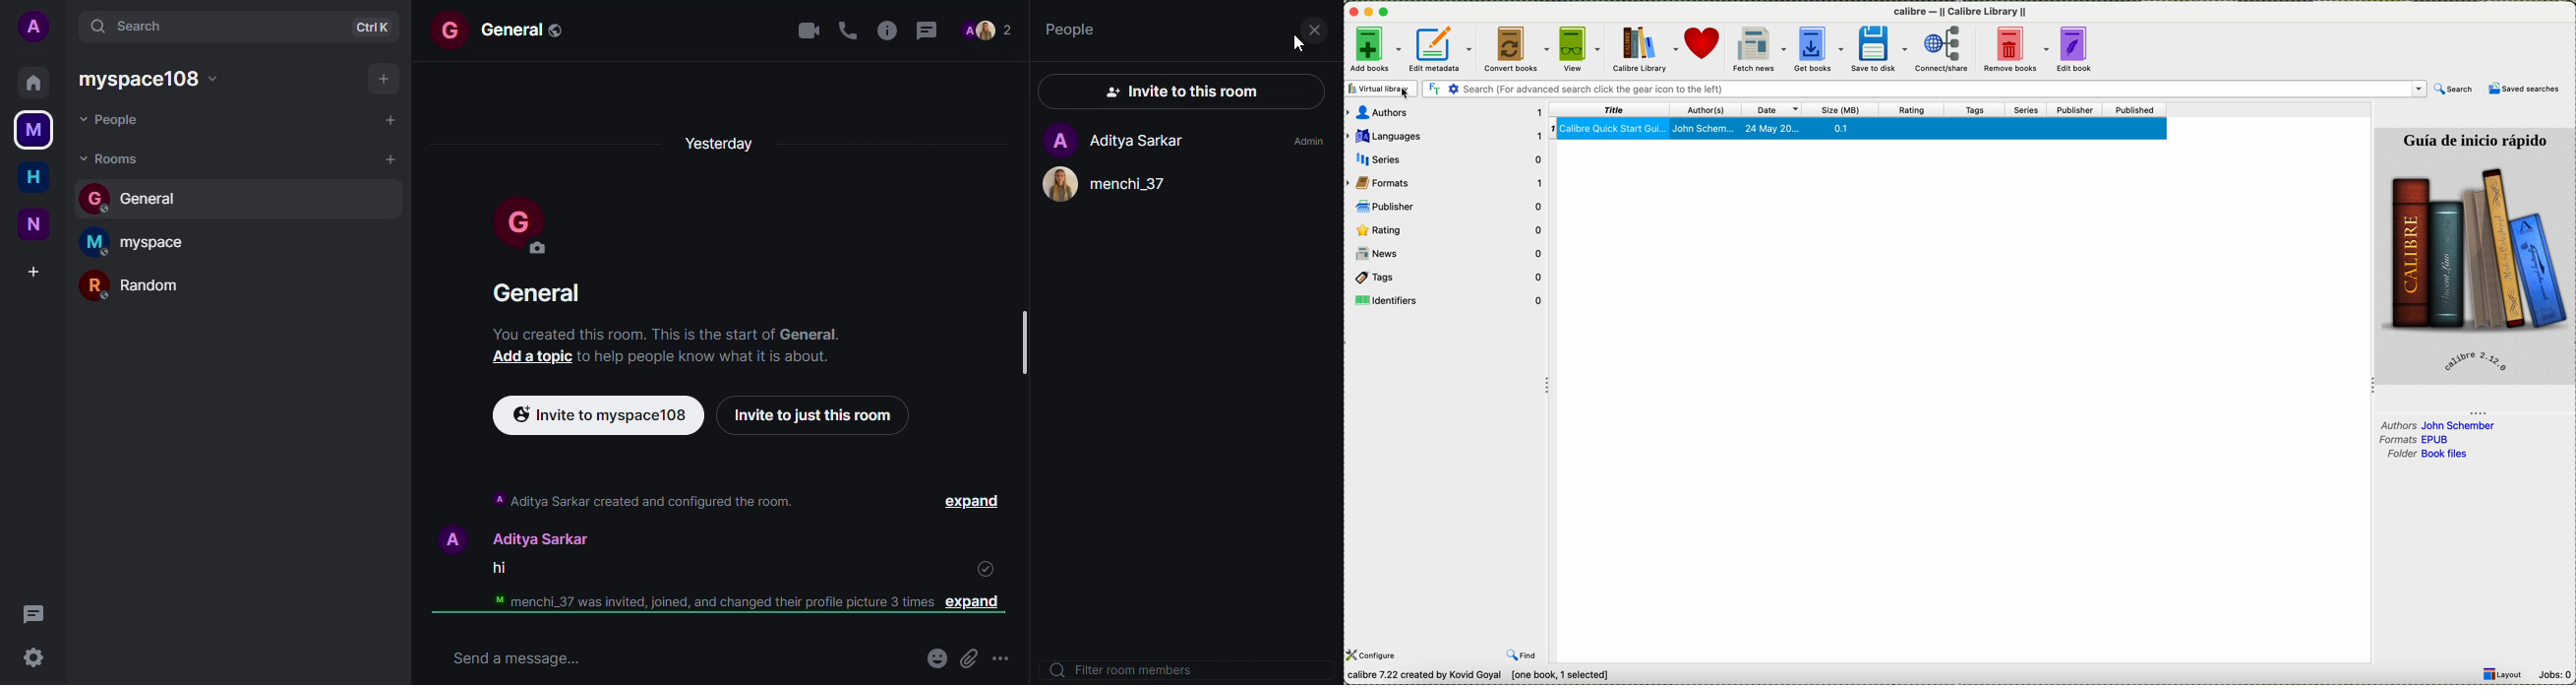  I want to click on view, so click(1582, 50).